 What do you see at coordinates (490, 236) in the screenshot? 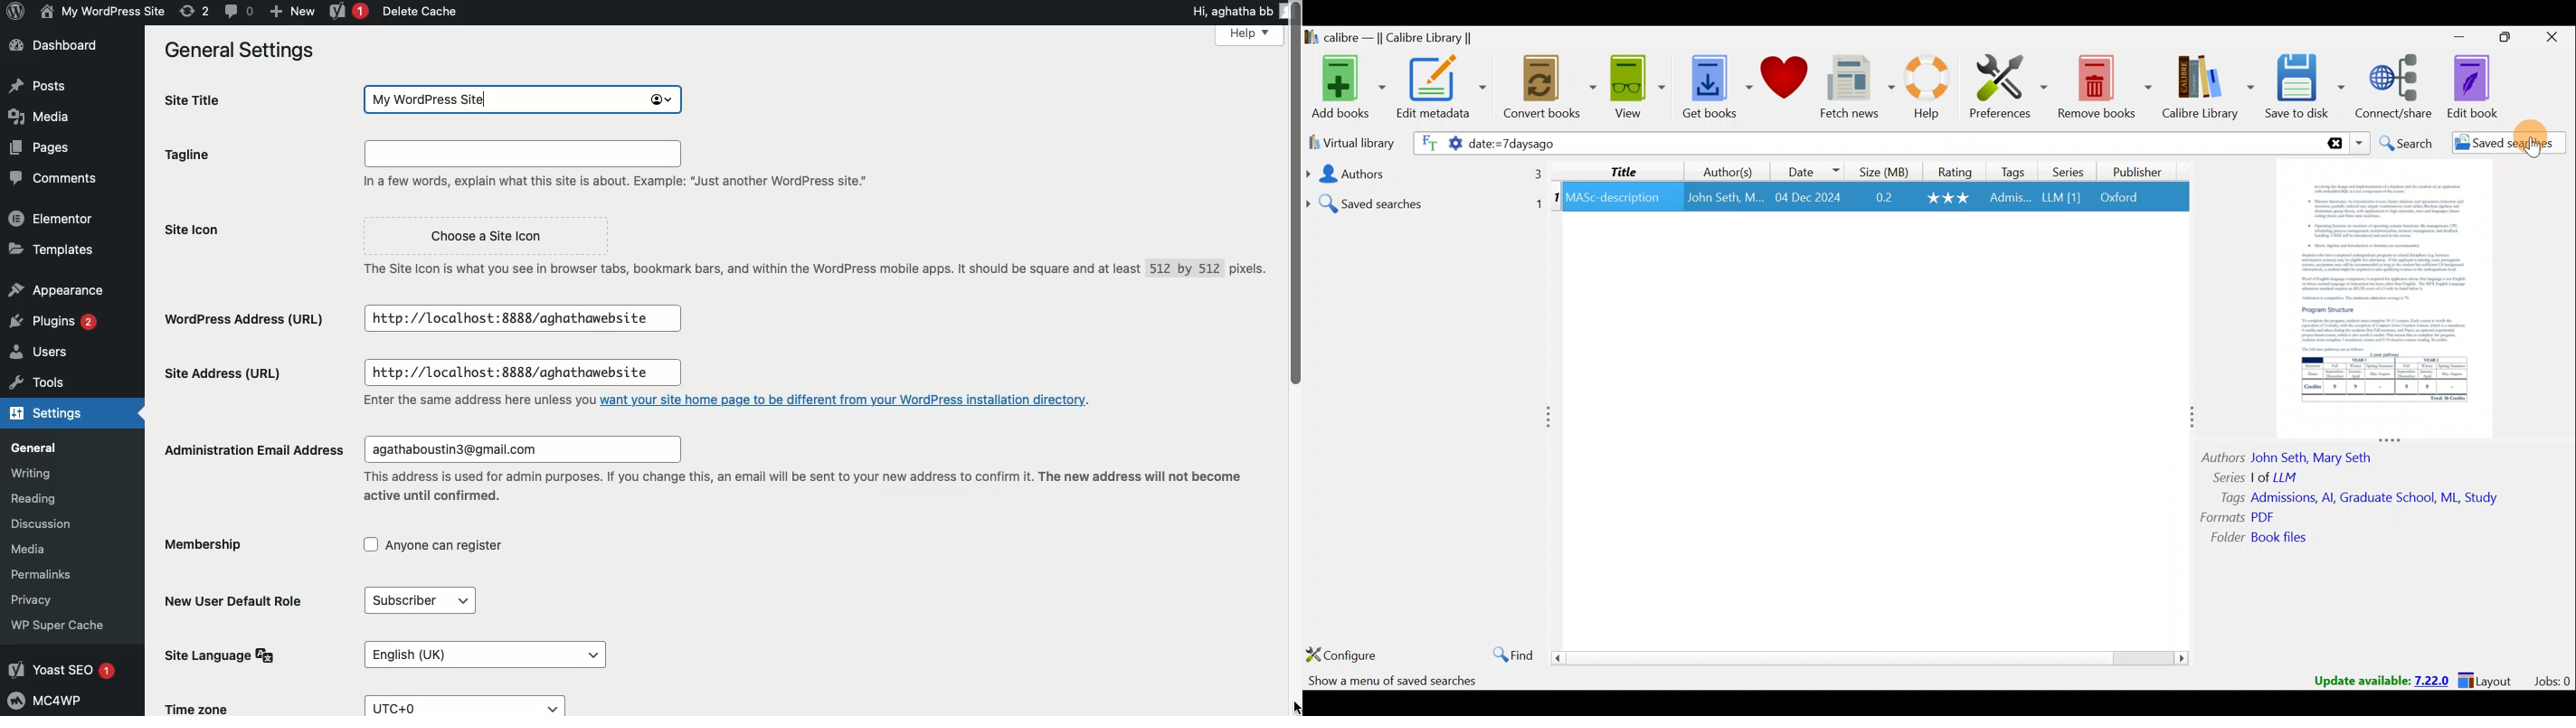
I see `Choose a Site Icon` at bounding box center [490, 236].